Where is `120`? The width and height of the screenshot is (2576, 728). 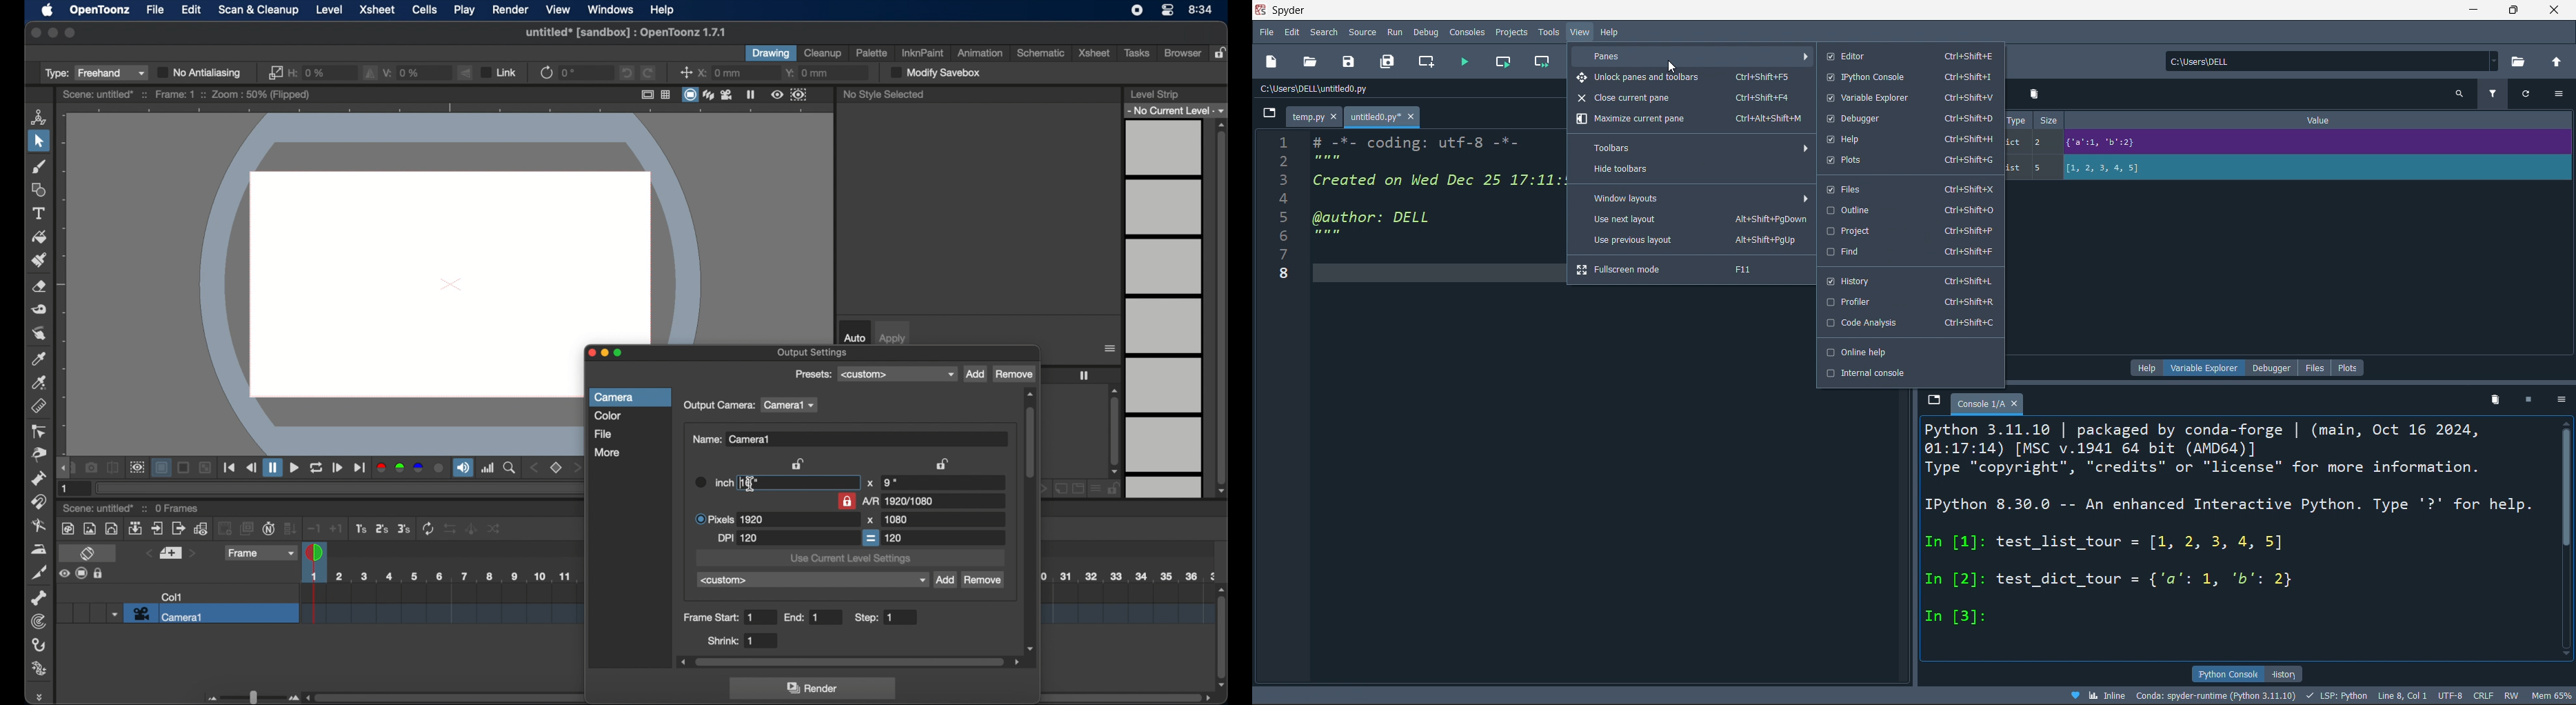 120 is located at coordinates (895, 537).